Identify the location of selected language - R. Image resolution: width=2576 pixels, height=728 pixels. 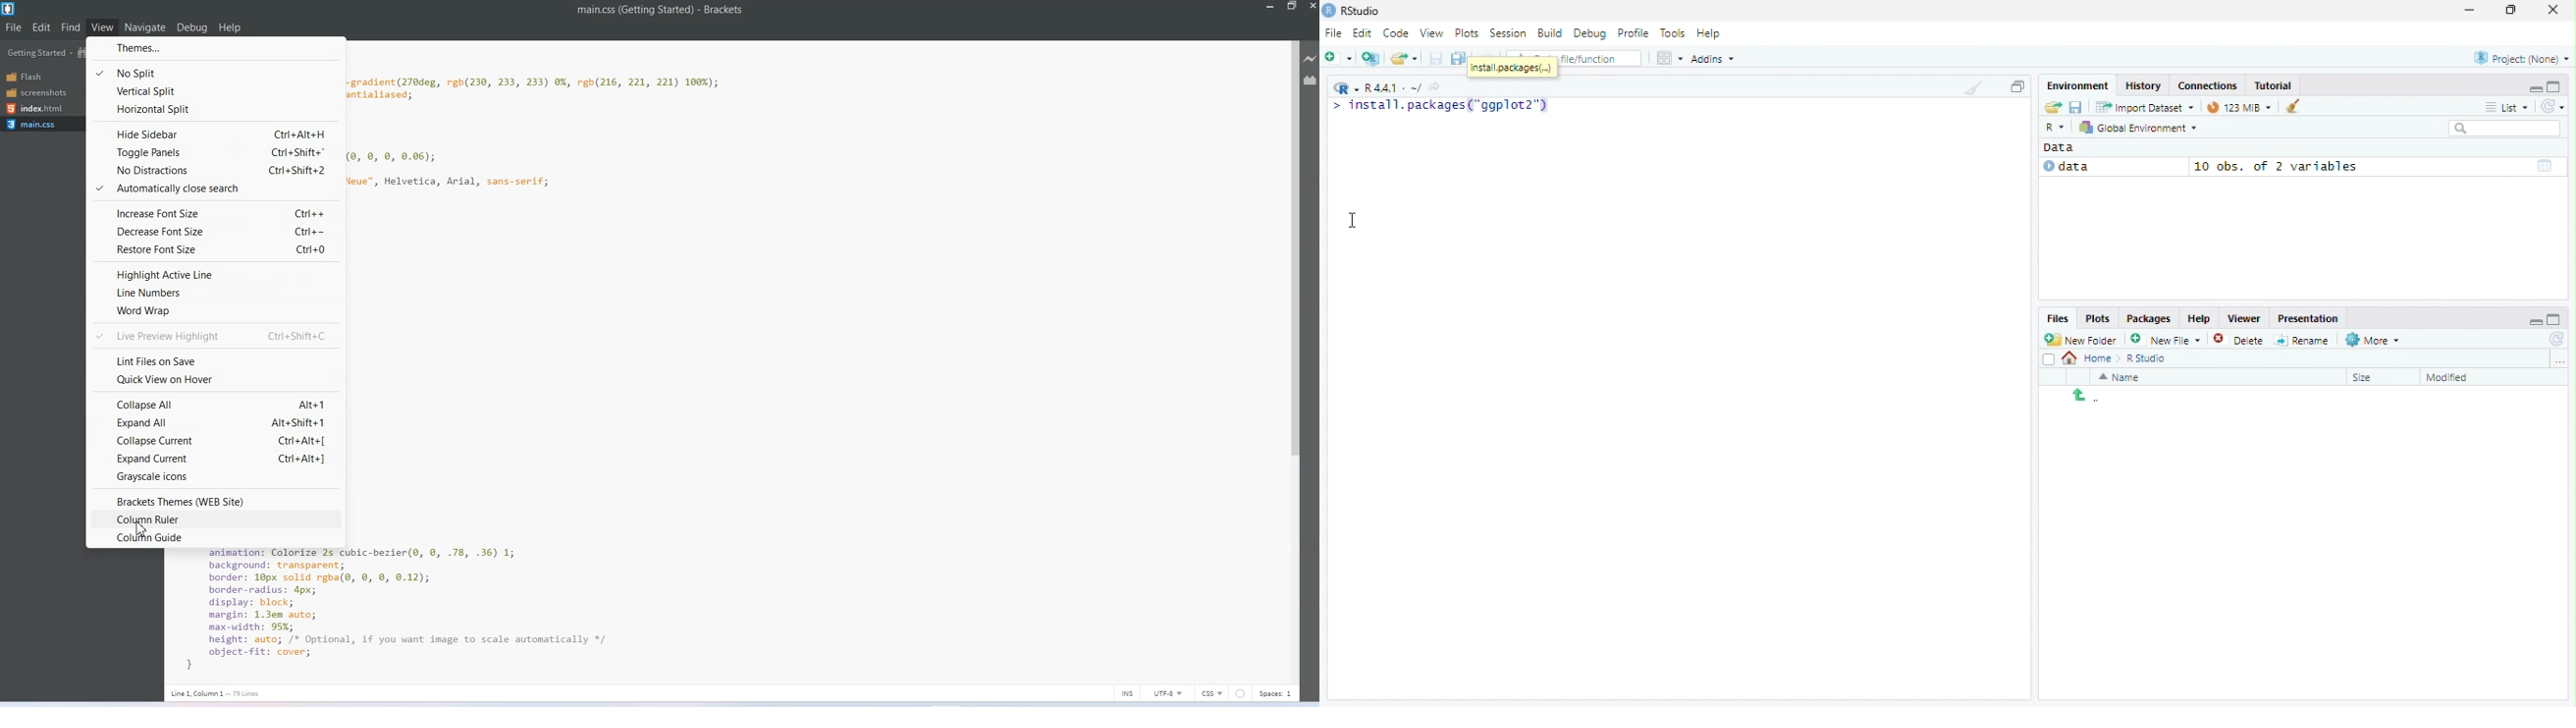
(2056, 127).